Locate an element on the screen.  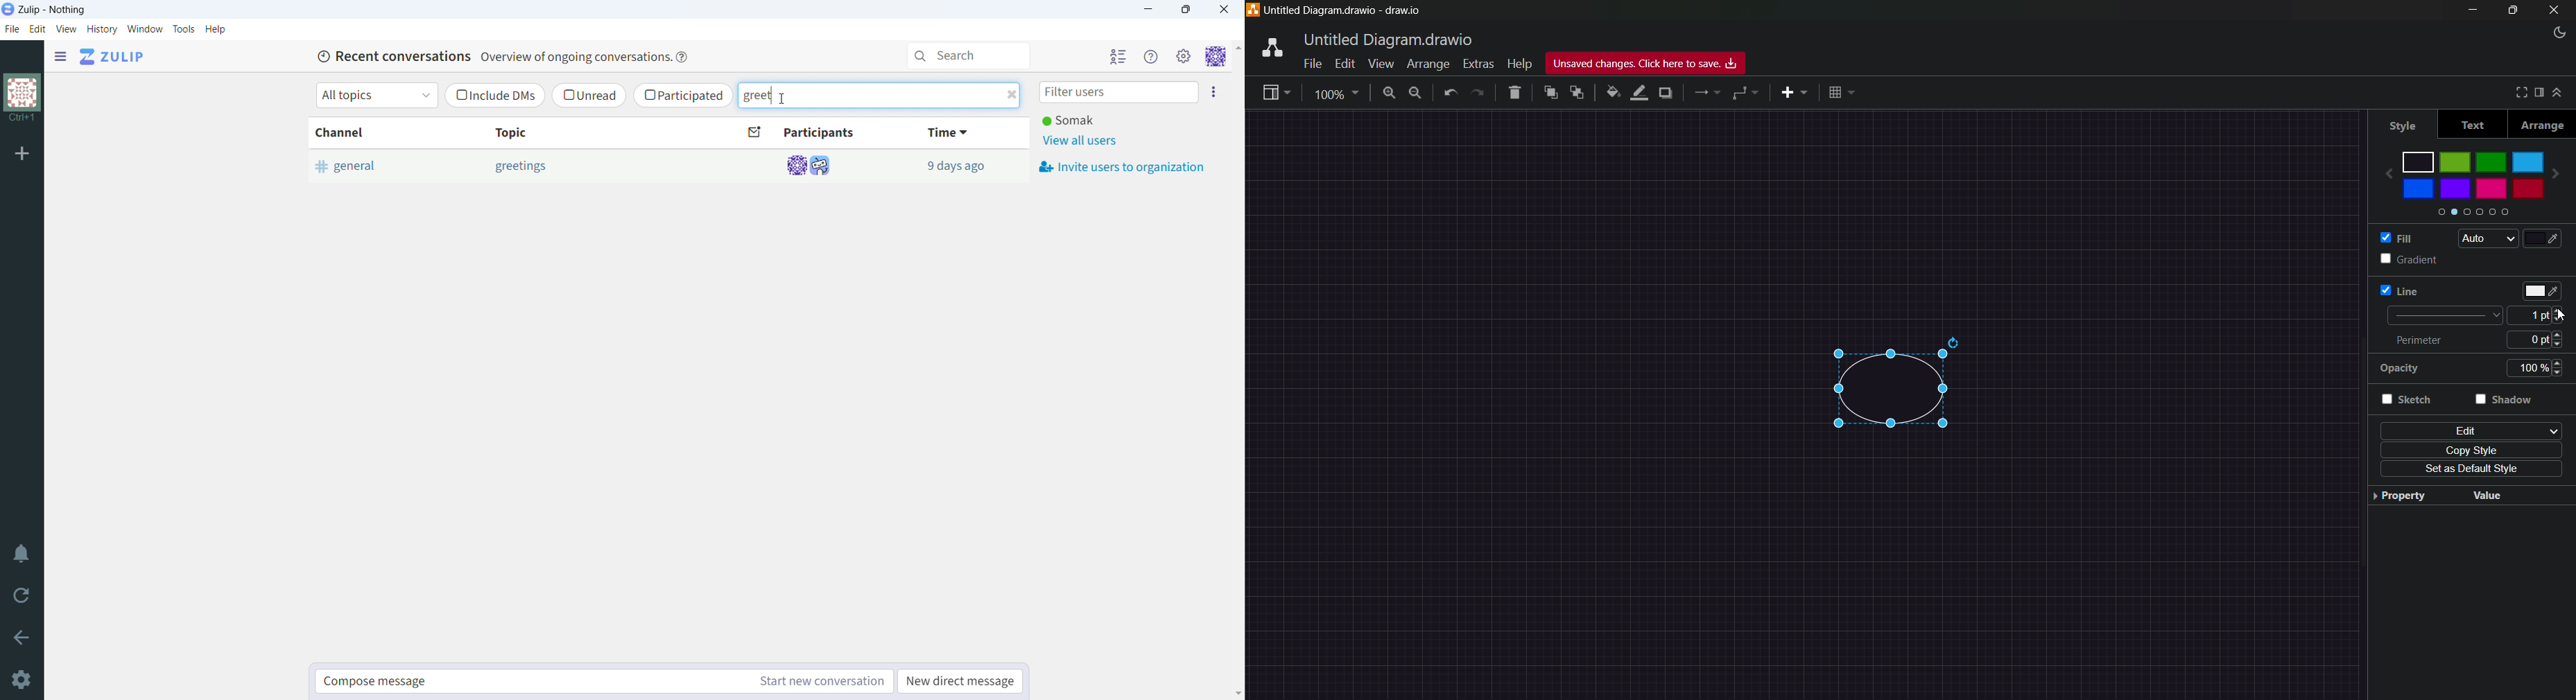
current opacity percentage 100% is located at coordinates (2528, 367).